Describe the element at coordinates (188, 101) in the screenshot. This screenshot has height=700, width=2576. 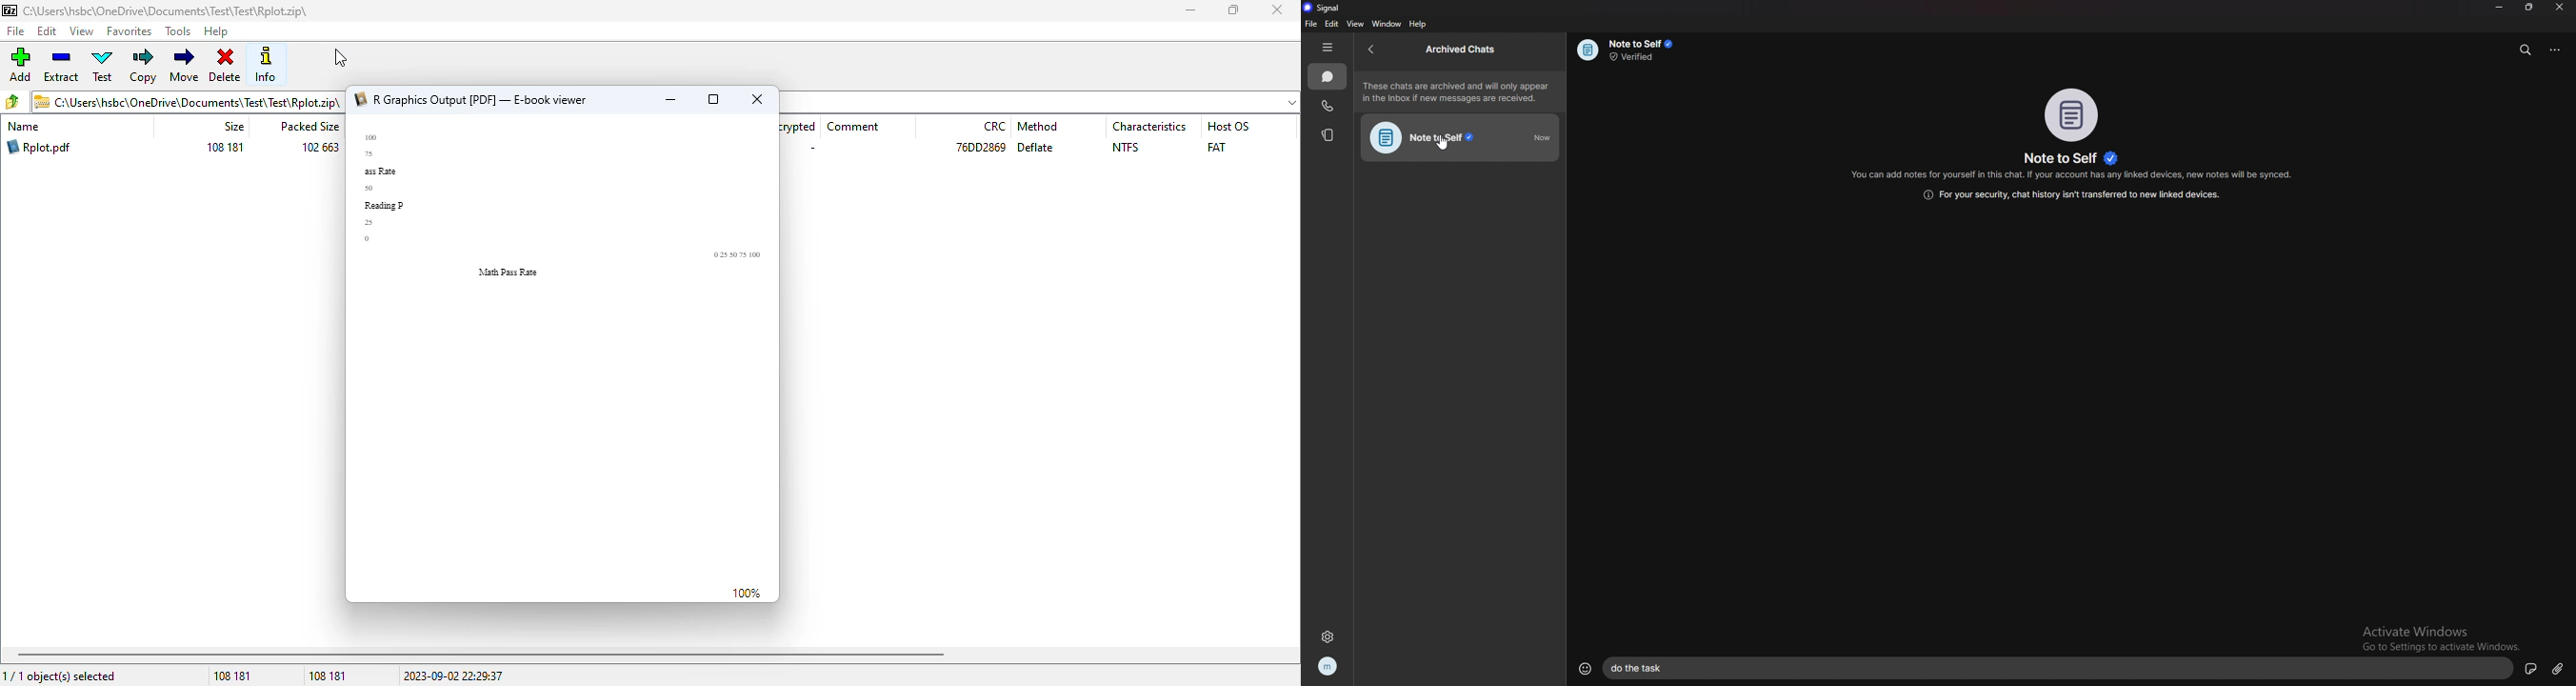
I see `C:\Users\hsbc\ OneDrive\ Documents) Test\Test\Rplot.zip\` at that location.